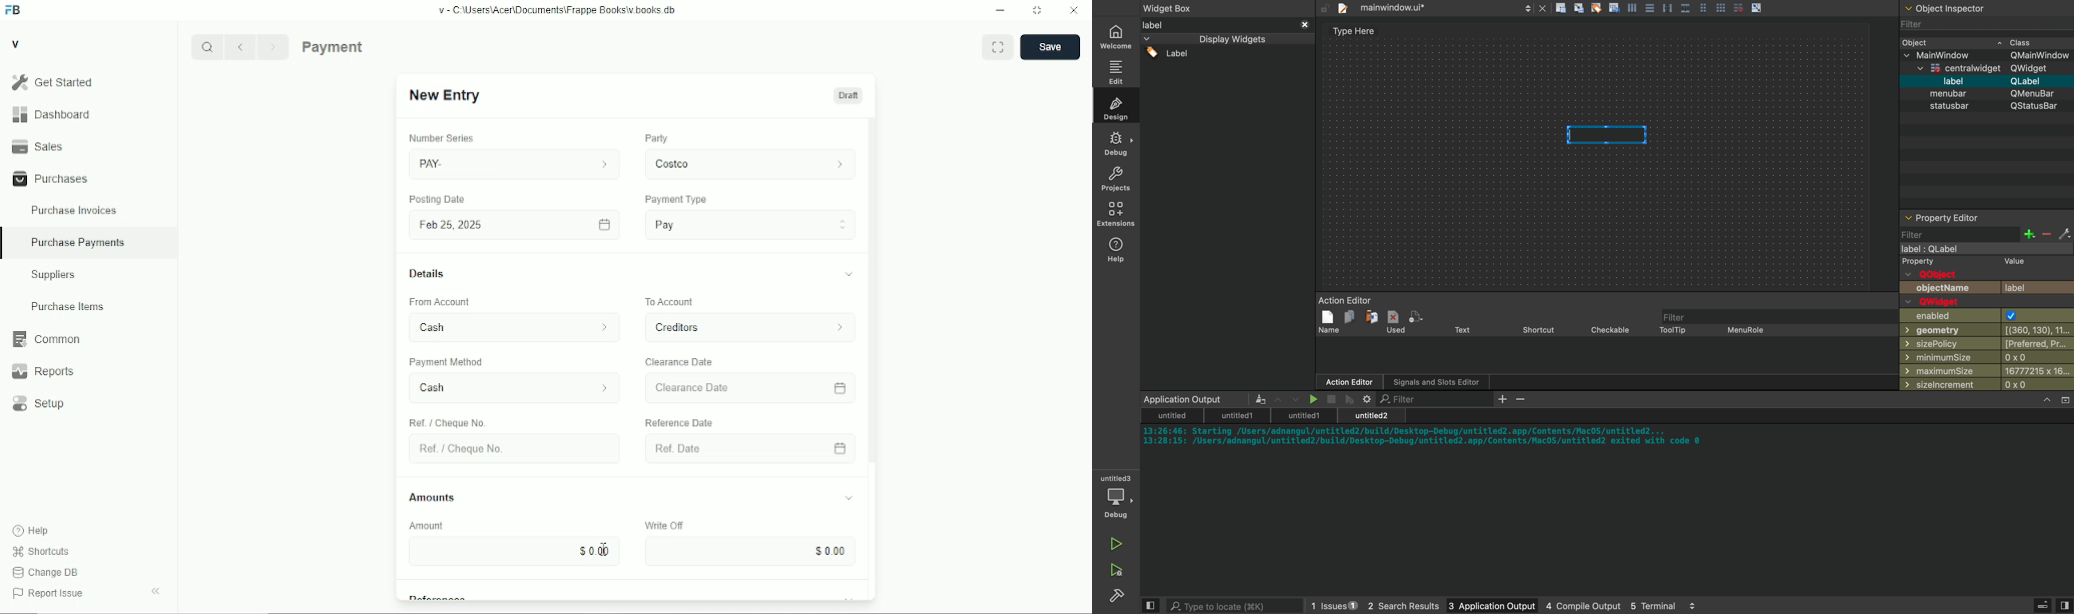 The image size is (2100, 616). What do you see at coordinates (454, 364) in the screenshot?
I see `‘Payment Method` at bounding box center [454, 364].